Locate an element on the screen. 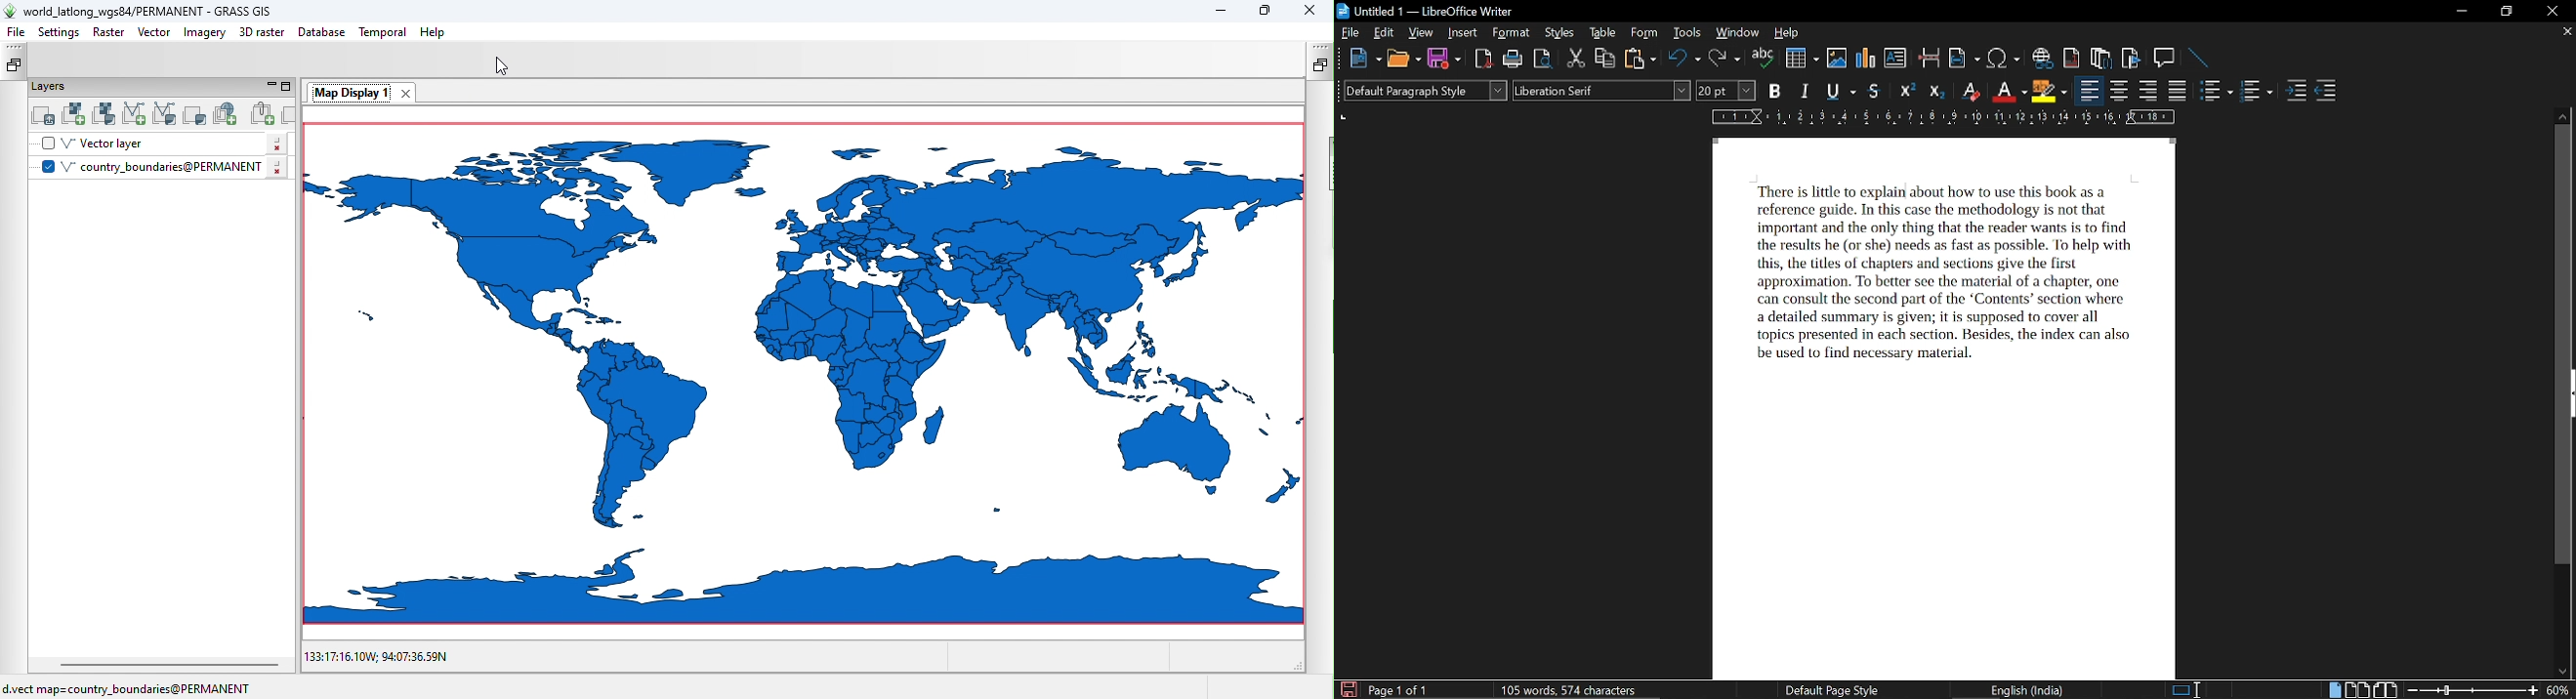 This screenshot has width=2576, height=700. single page view is located at coordinates (2334, 690).